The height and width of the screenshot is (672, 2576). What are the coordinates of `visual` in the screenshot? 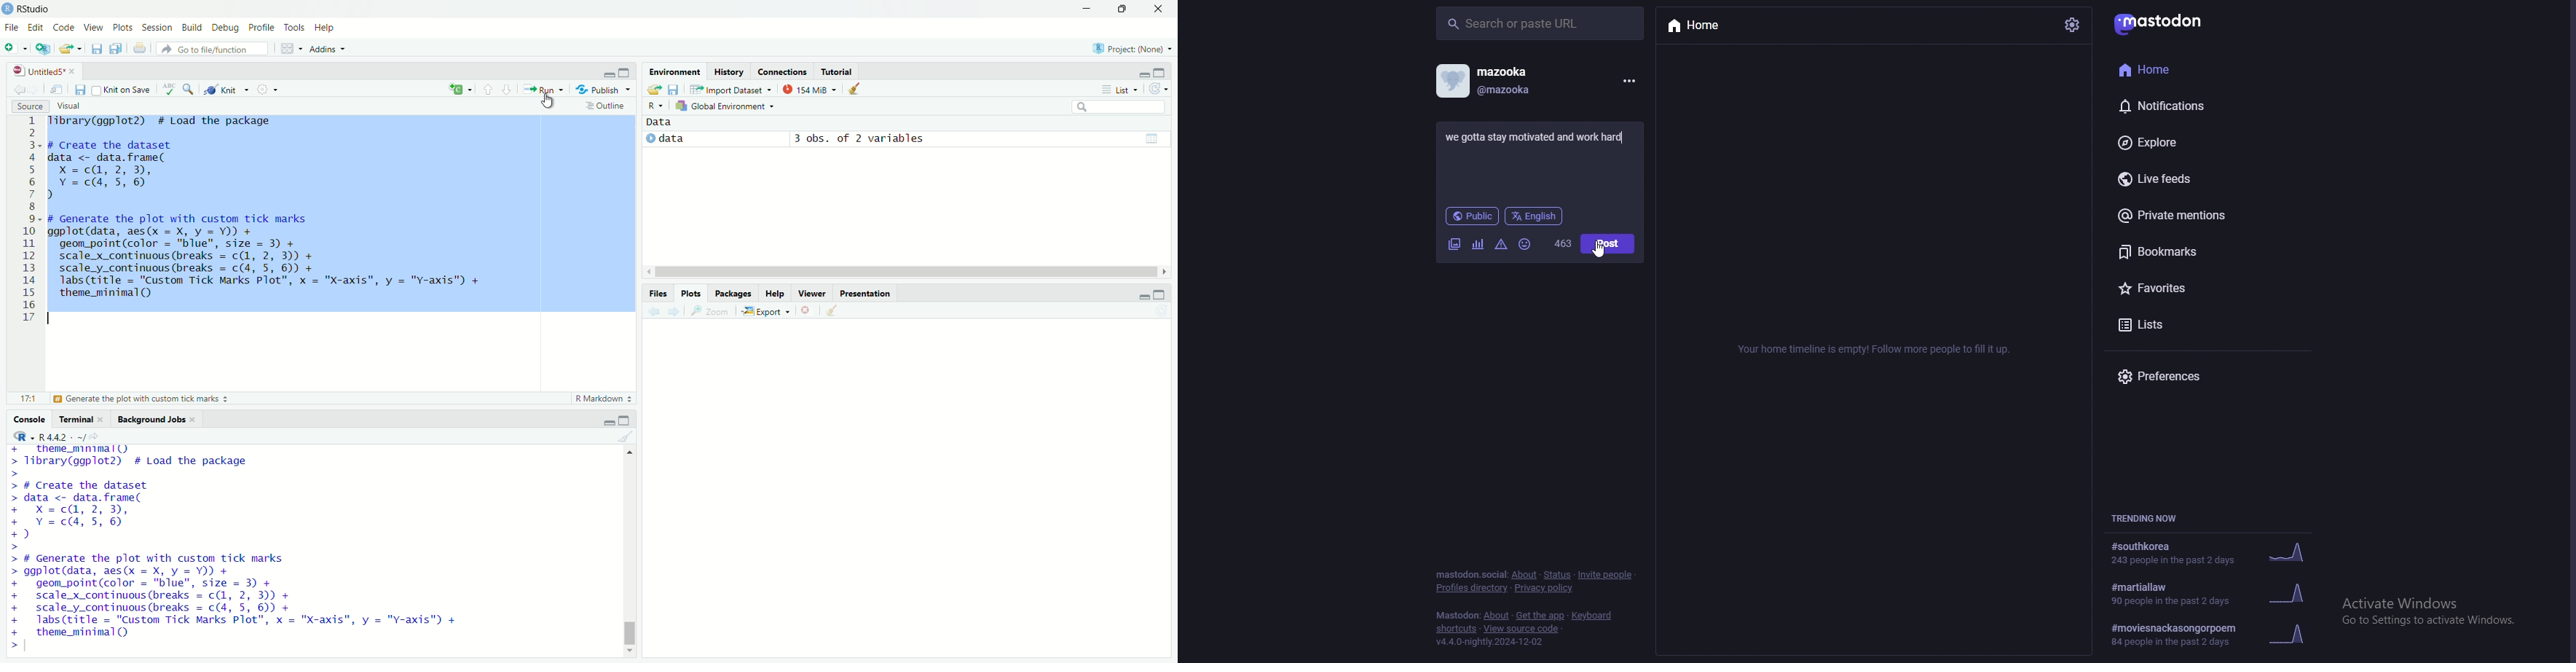 It's located at (71, 106).